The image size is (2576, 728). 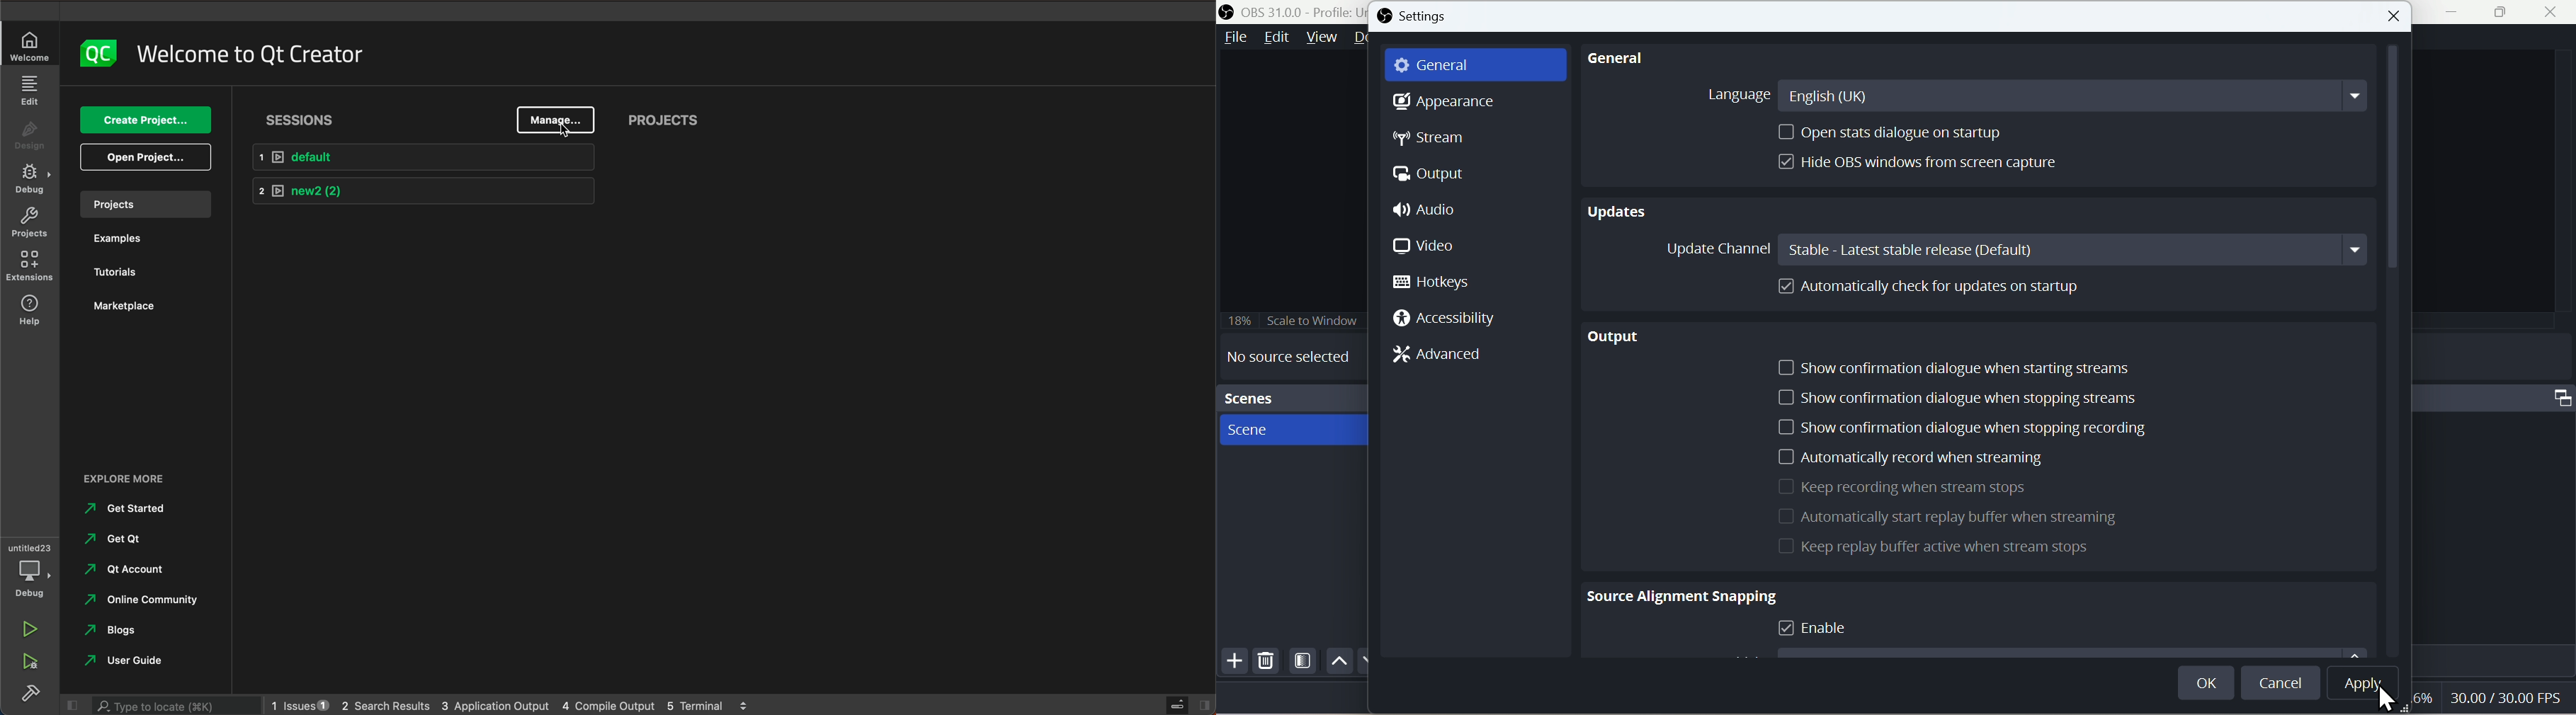 What do you see at coordinates (1890, 134) in the screenshot?
I see `Open stats dialogue` at bounding box center [1890, 134].